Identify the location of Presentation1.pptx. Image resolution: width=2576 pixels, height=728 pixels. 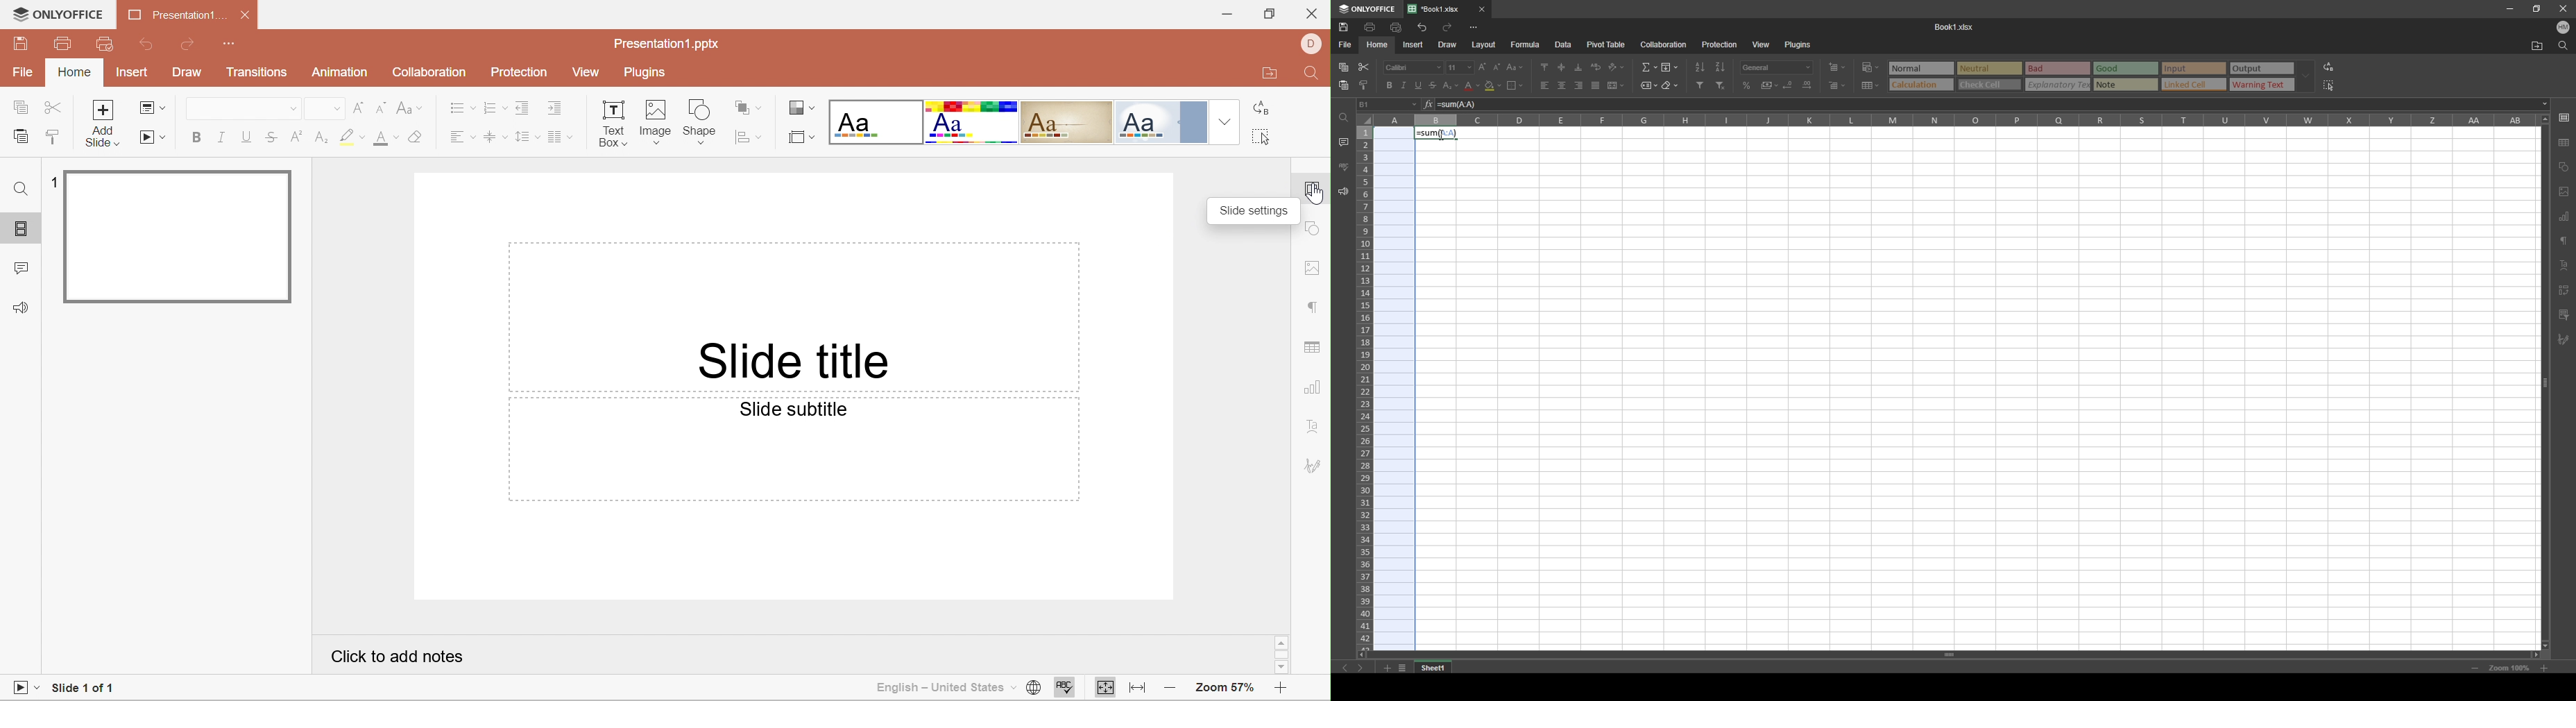
(667, 43).